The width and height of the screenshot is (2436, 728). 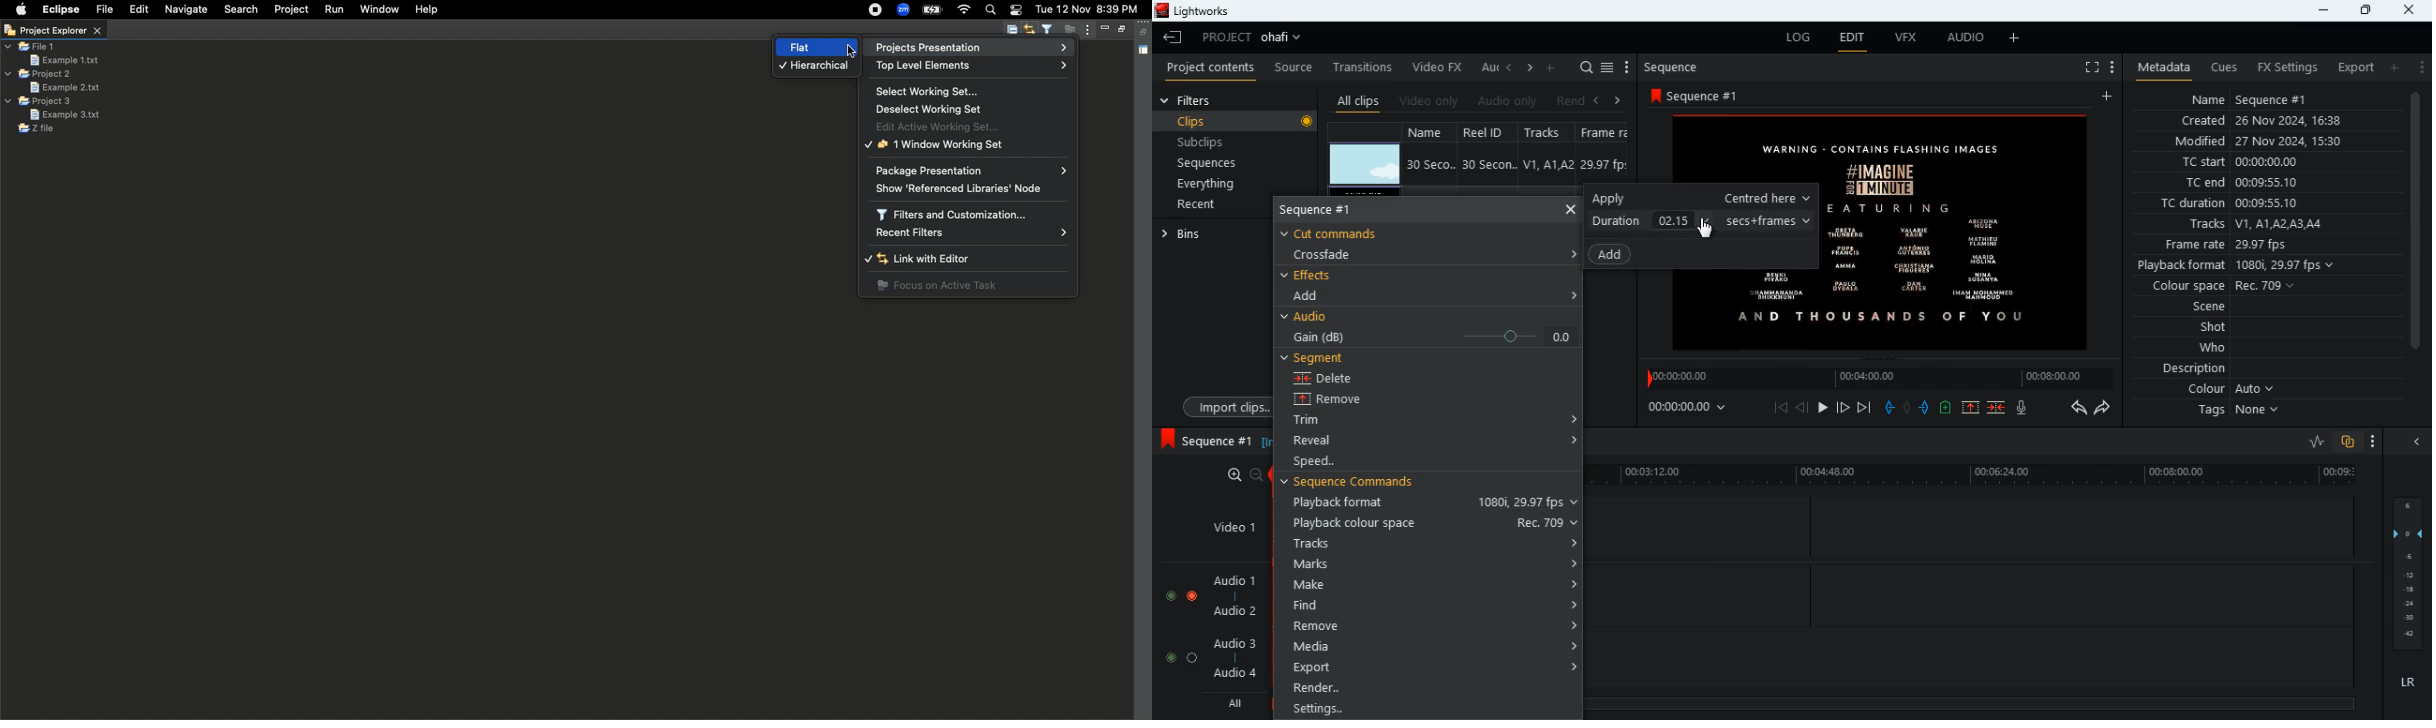 I want to click on audio, so click(x=1310, y=317).